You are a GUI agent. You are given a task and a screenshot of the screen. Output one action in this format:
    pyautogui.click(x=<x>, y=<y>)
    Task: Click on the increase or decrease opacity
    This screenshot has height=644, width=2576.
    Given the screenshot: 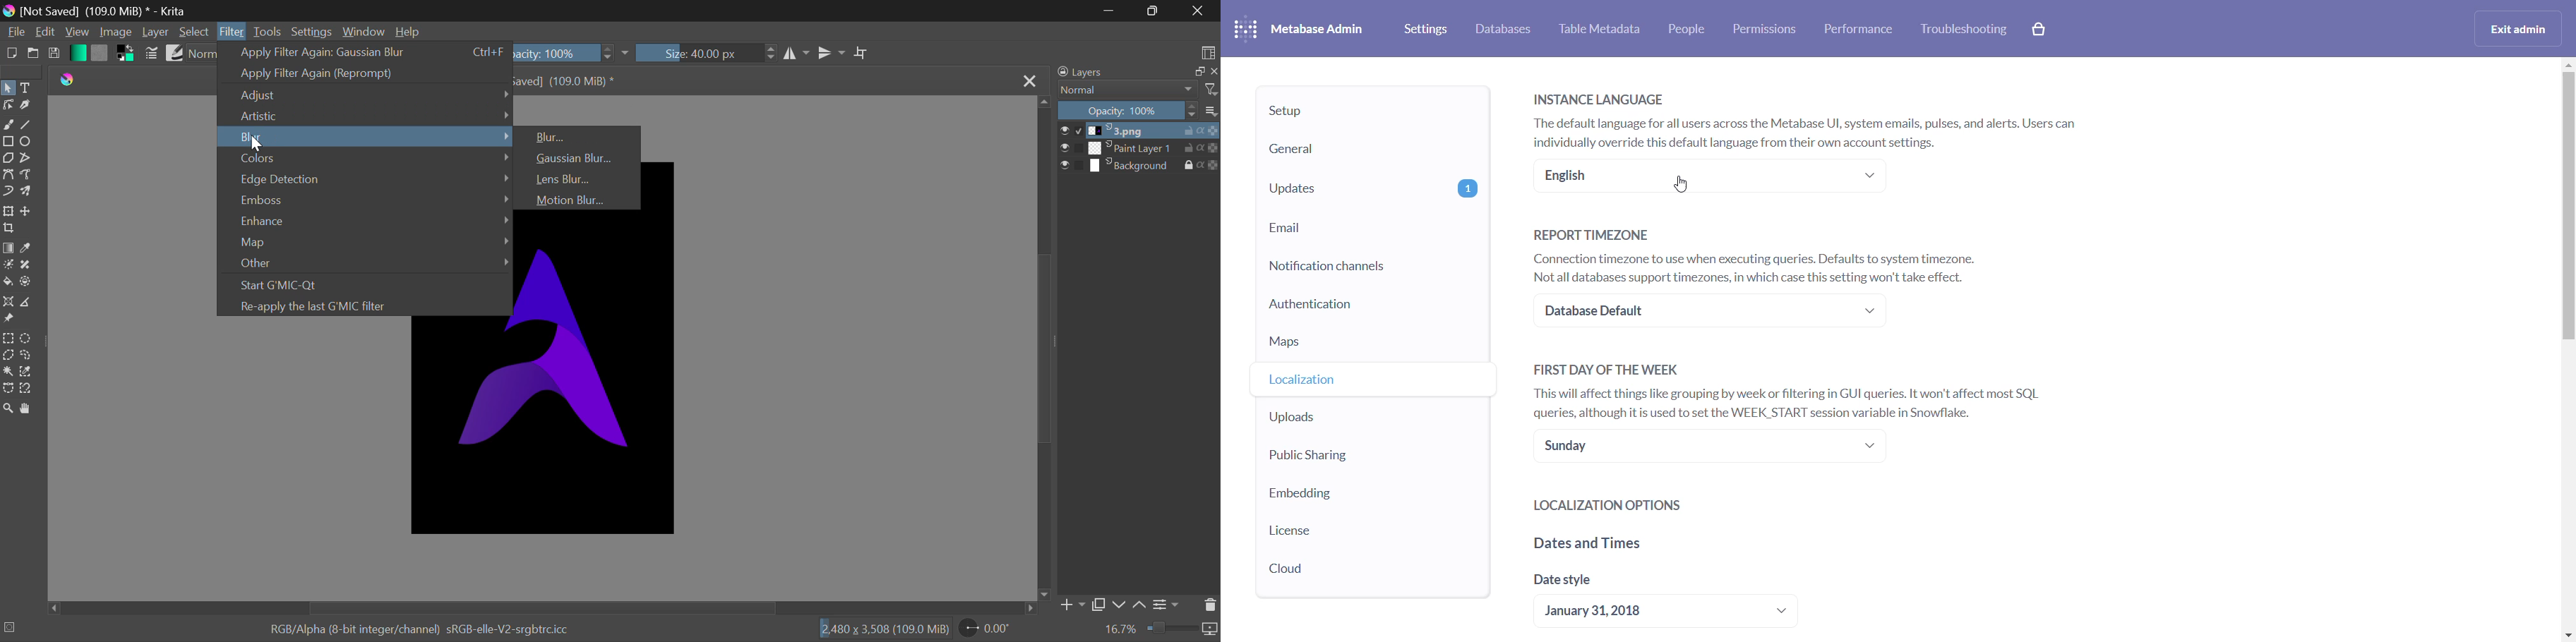 What is the action you would take?
    pyautogui.click(x=609, y=53)
    